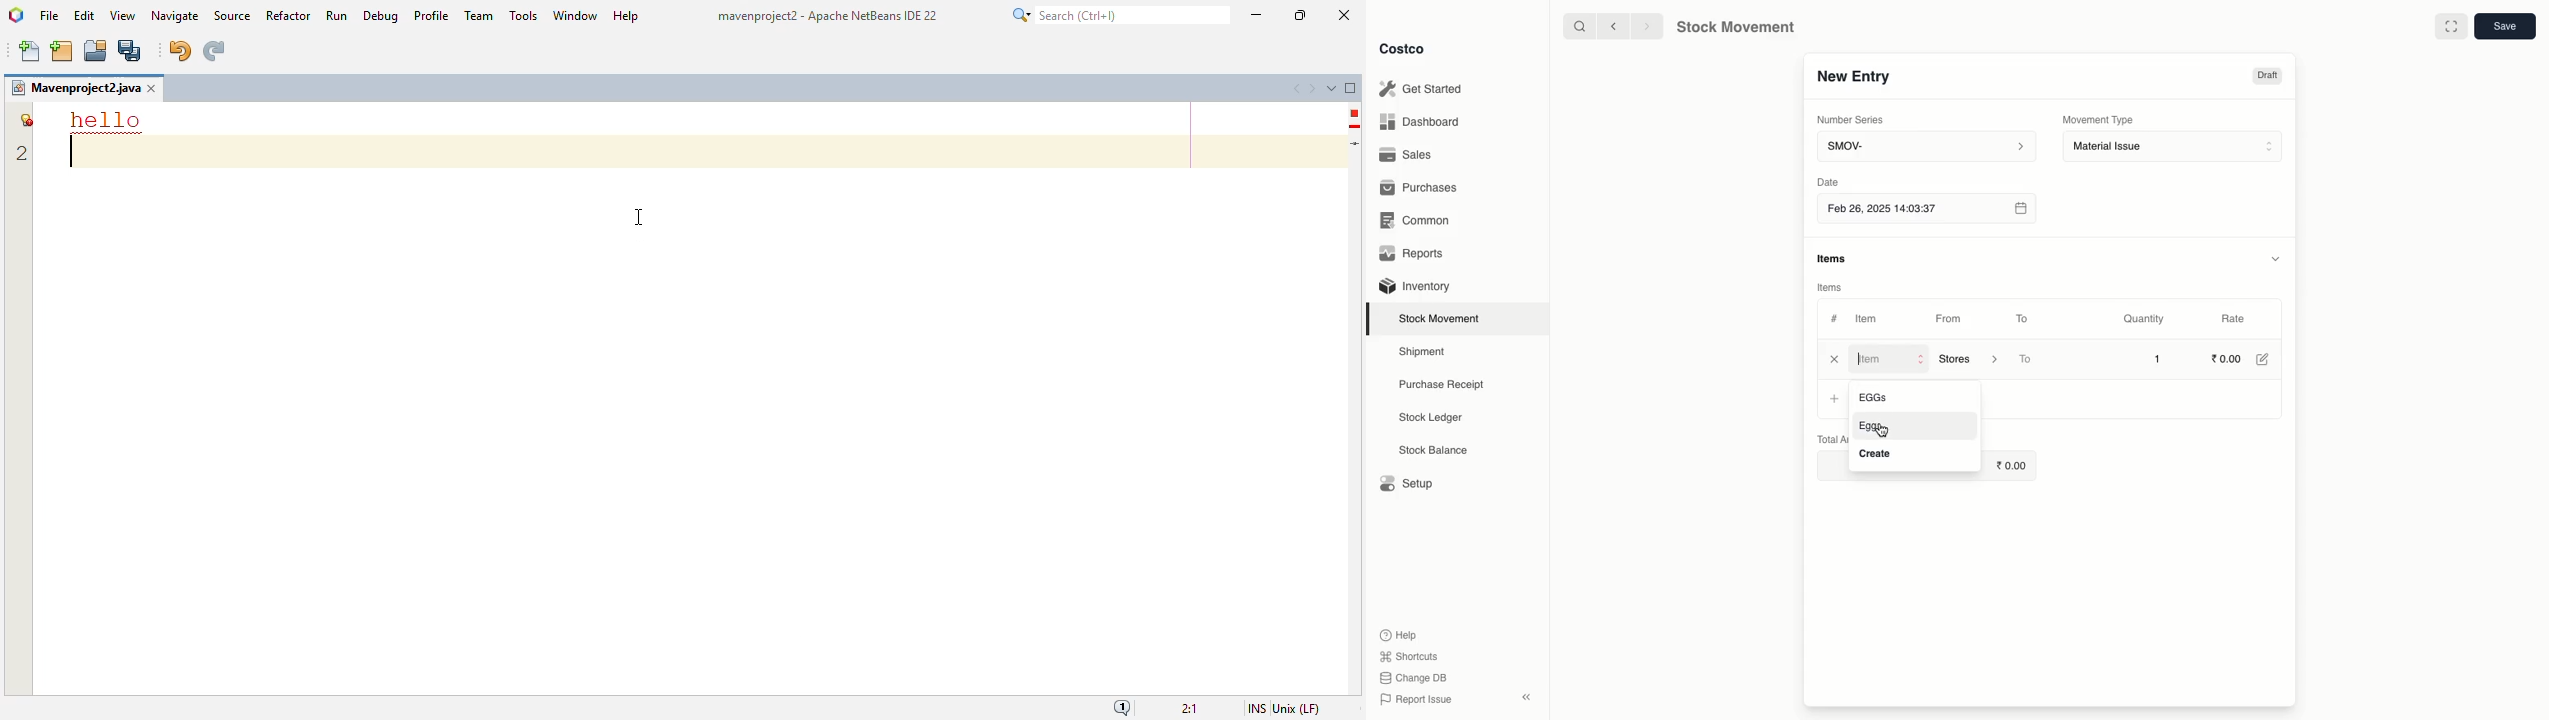 The image size is (2576, 728). I want to click on Dashboard, so click(1421, 123).